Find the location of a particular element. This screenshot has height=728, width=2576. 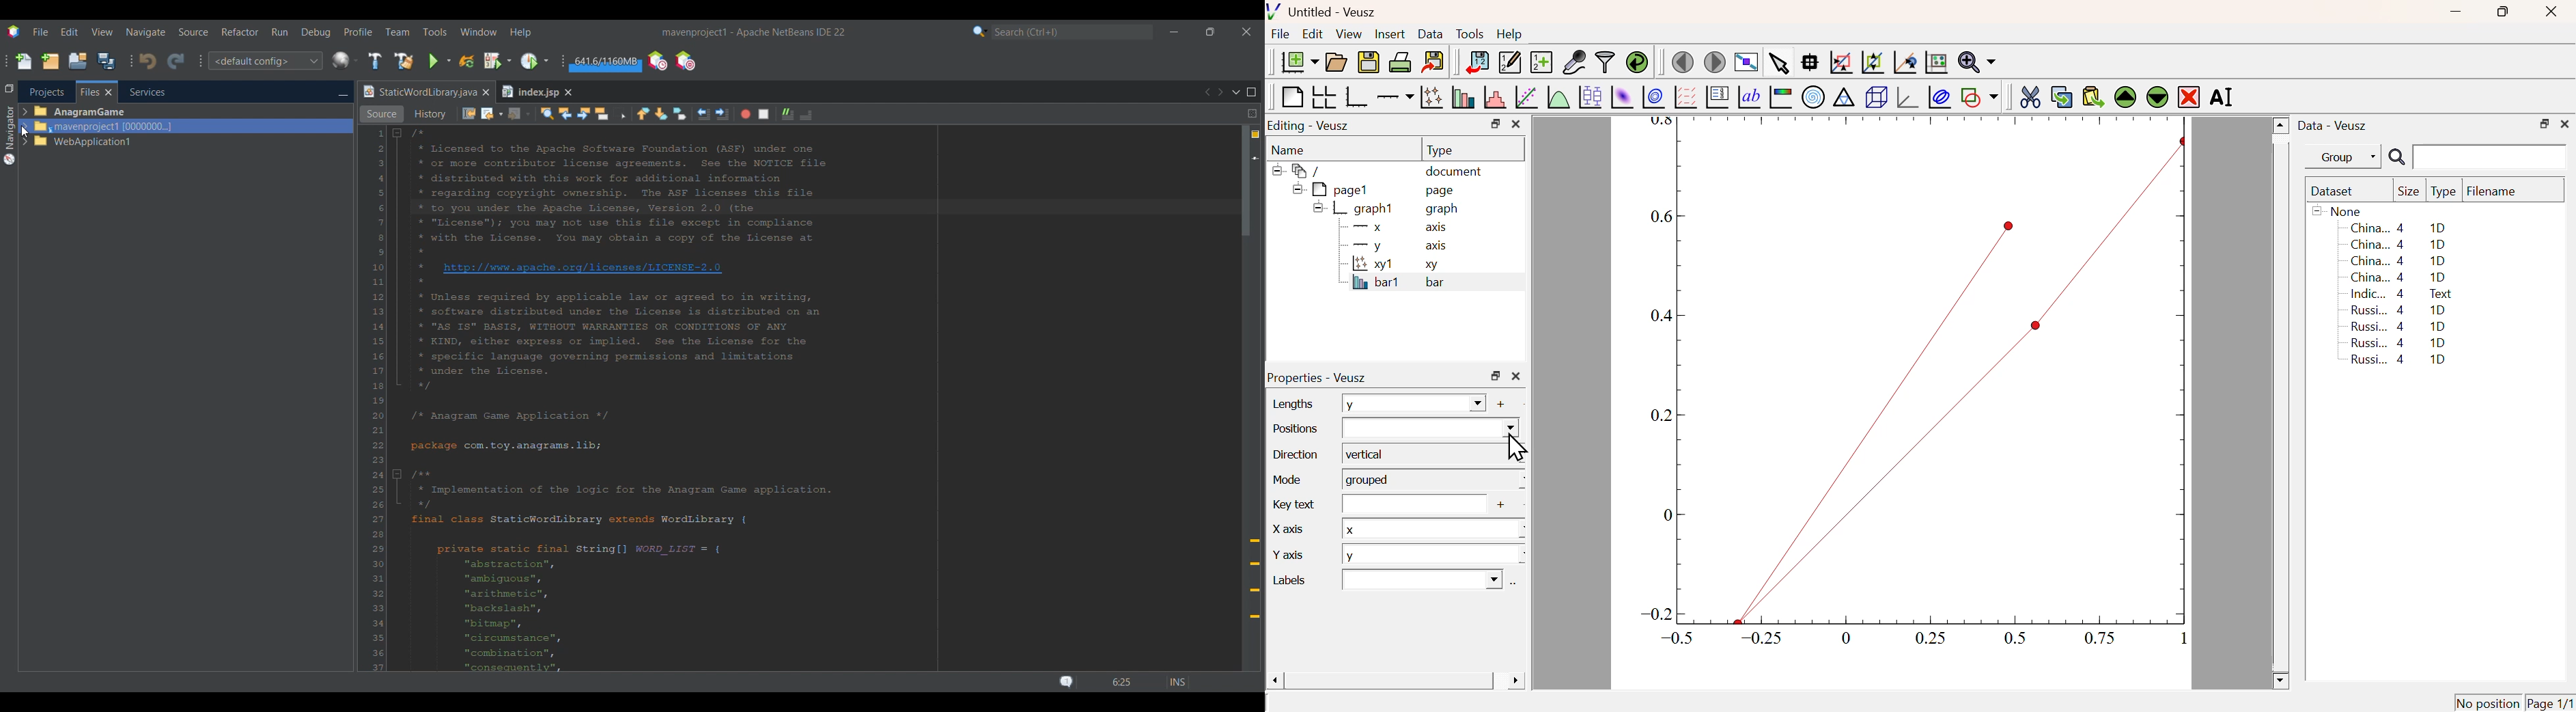

Click to reset graph axes is located at coordinates (1903, 63).